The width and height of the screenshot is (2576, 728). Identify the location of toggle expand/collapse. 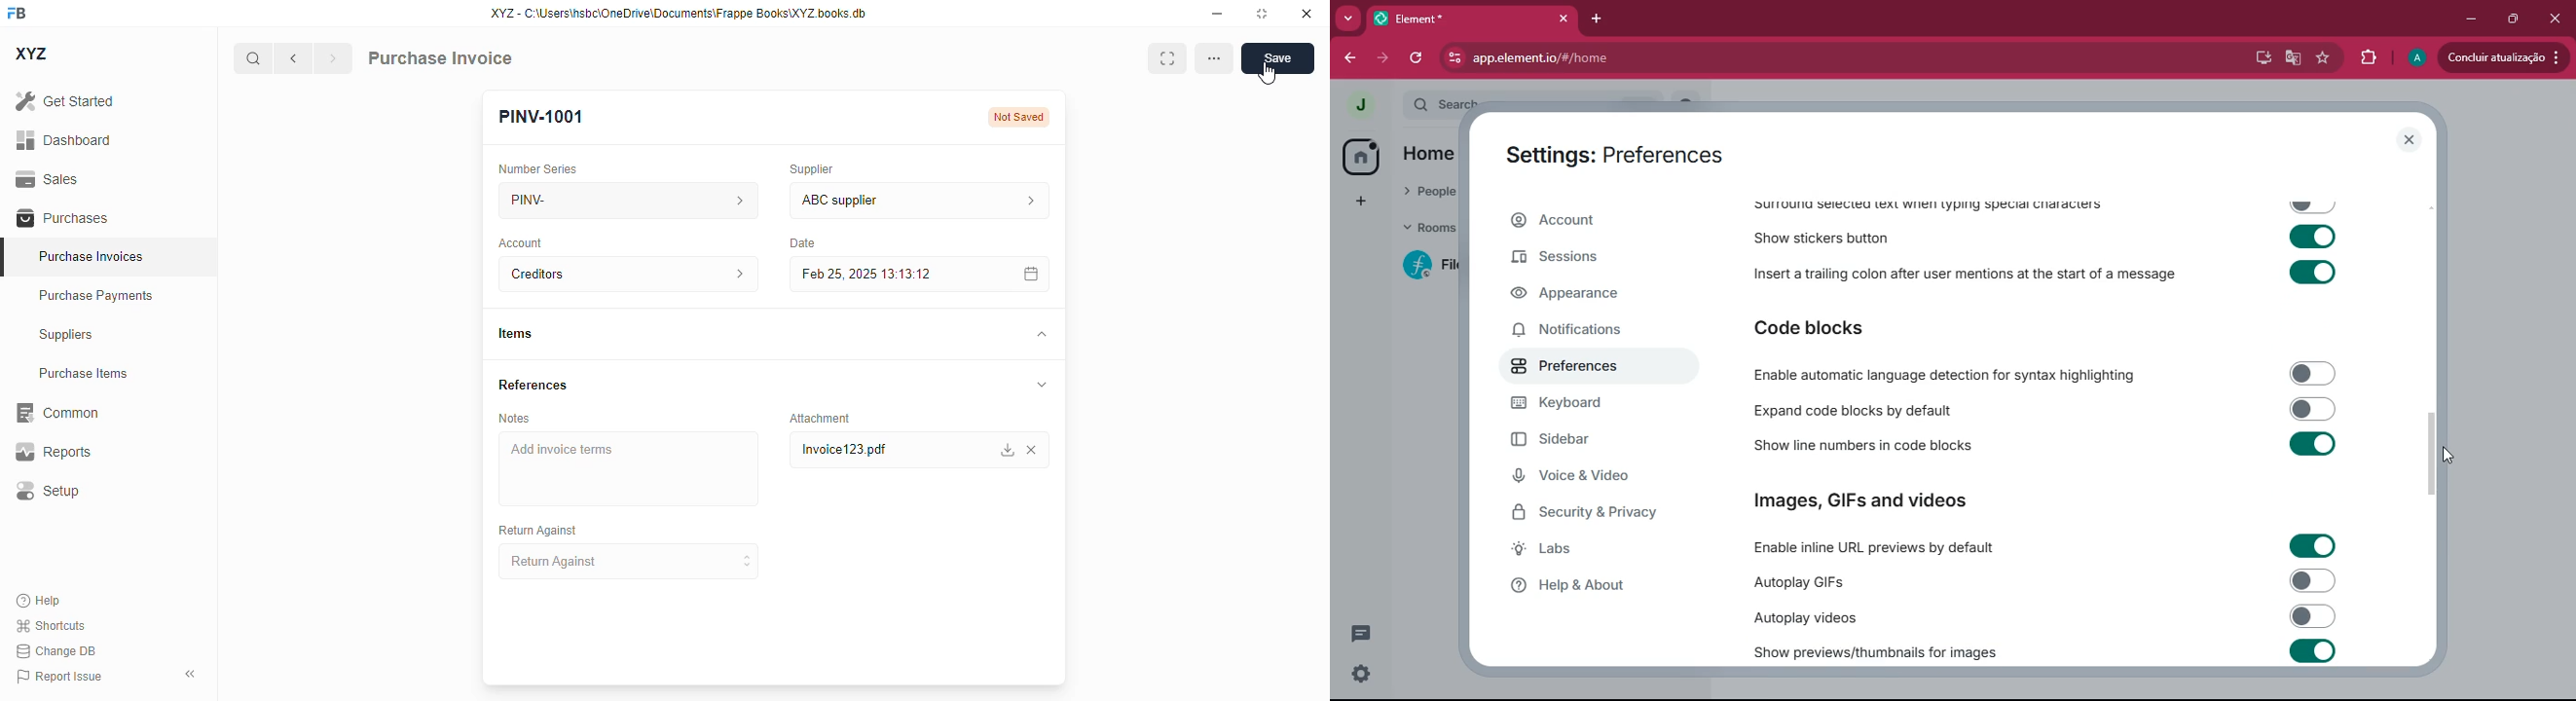
(1042, 385).